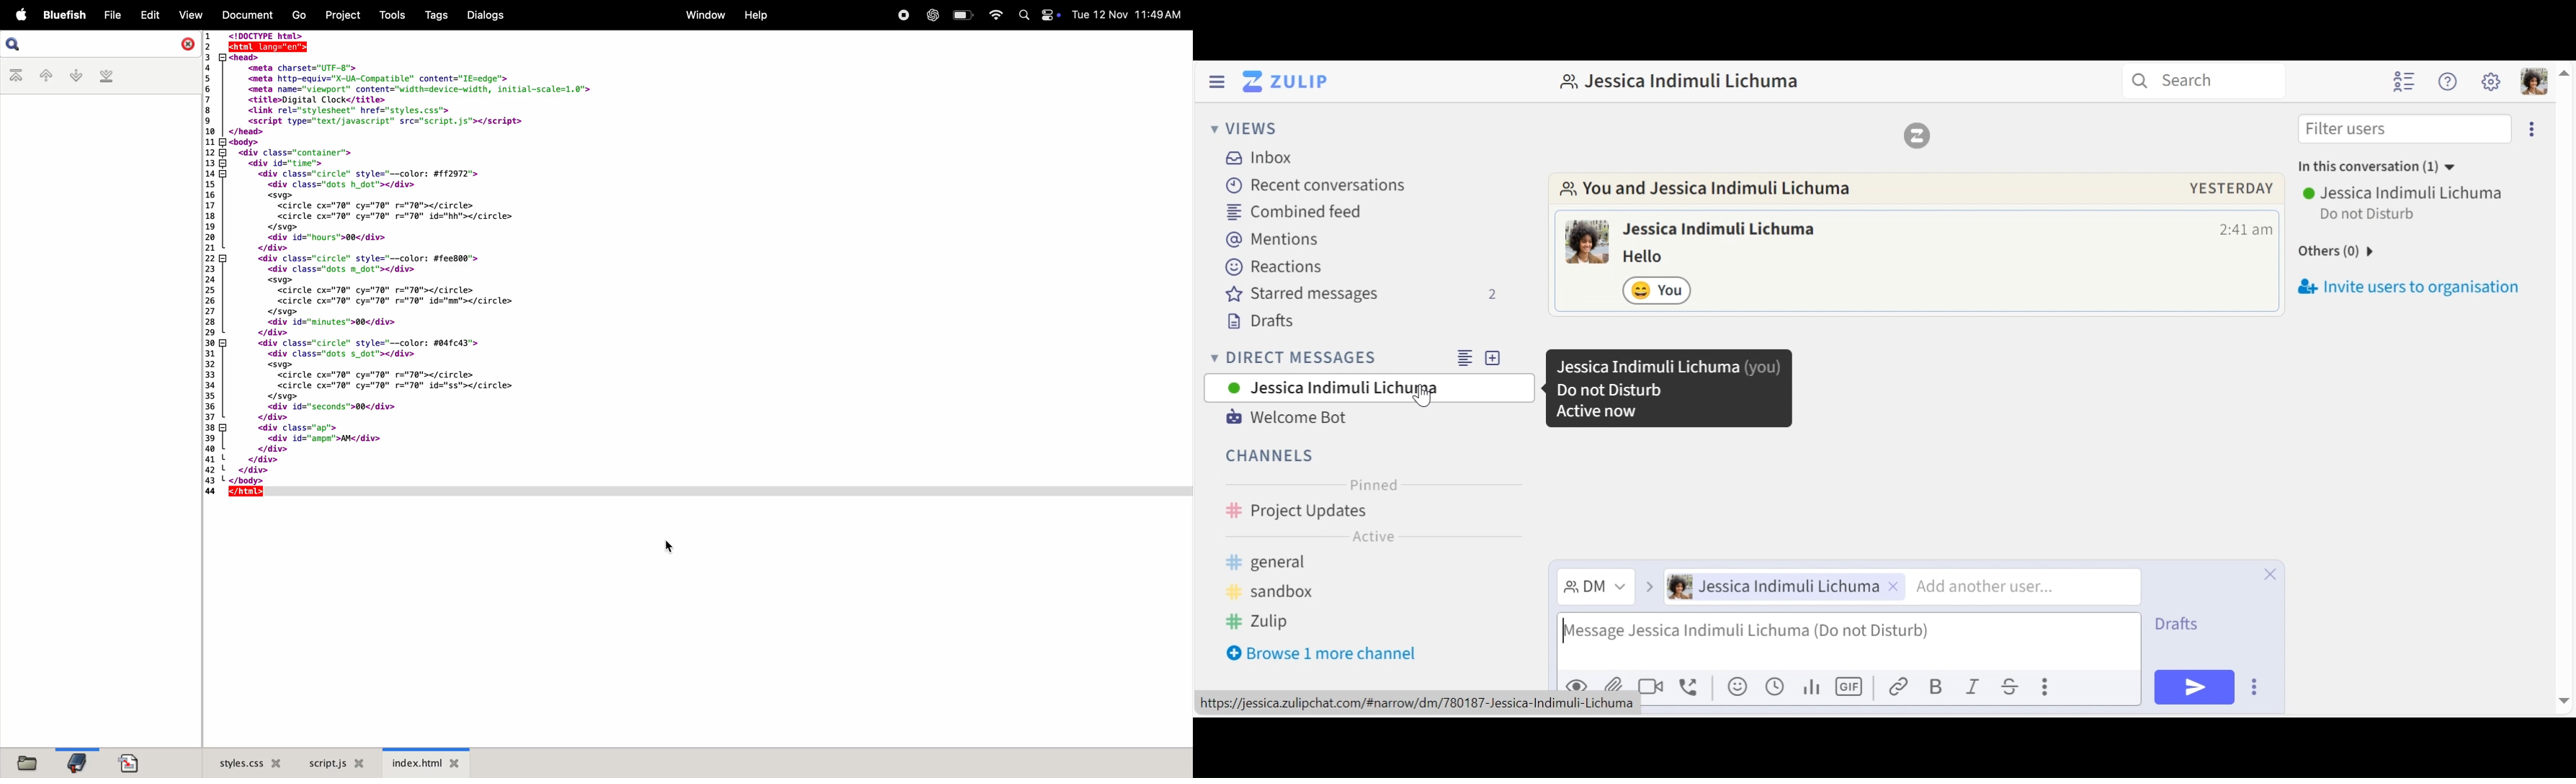  Describe the element at coordinates (1653, 687) in the screenshot. I see `Add Video call` at that location.